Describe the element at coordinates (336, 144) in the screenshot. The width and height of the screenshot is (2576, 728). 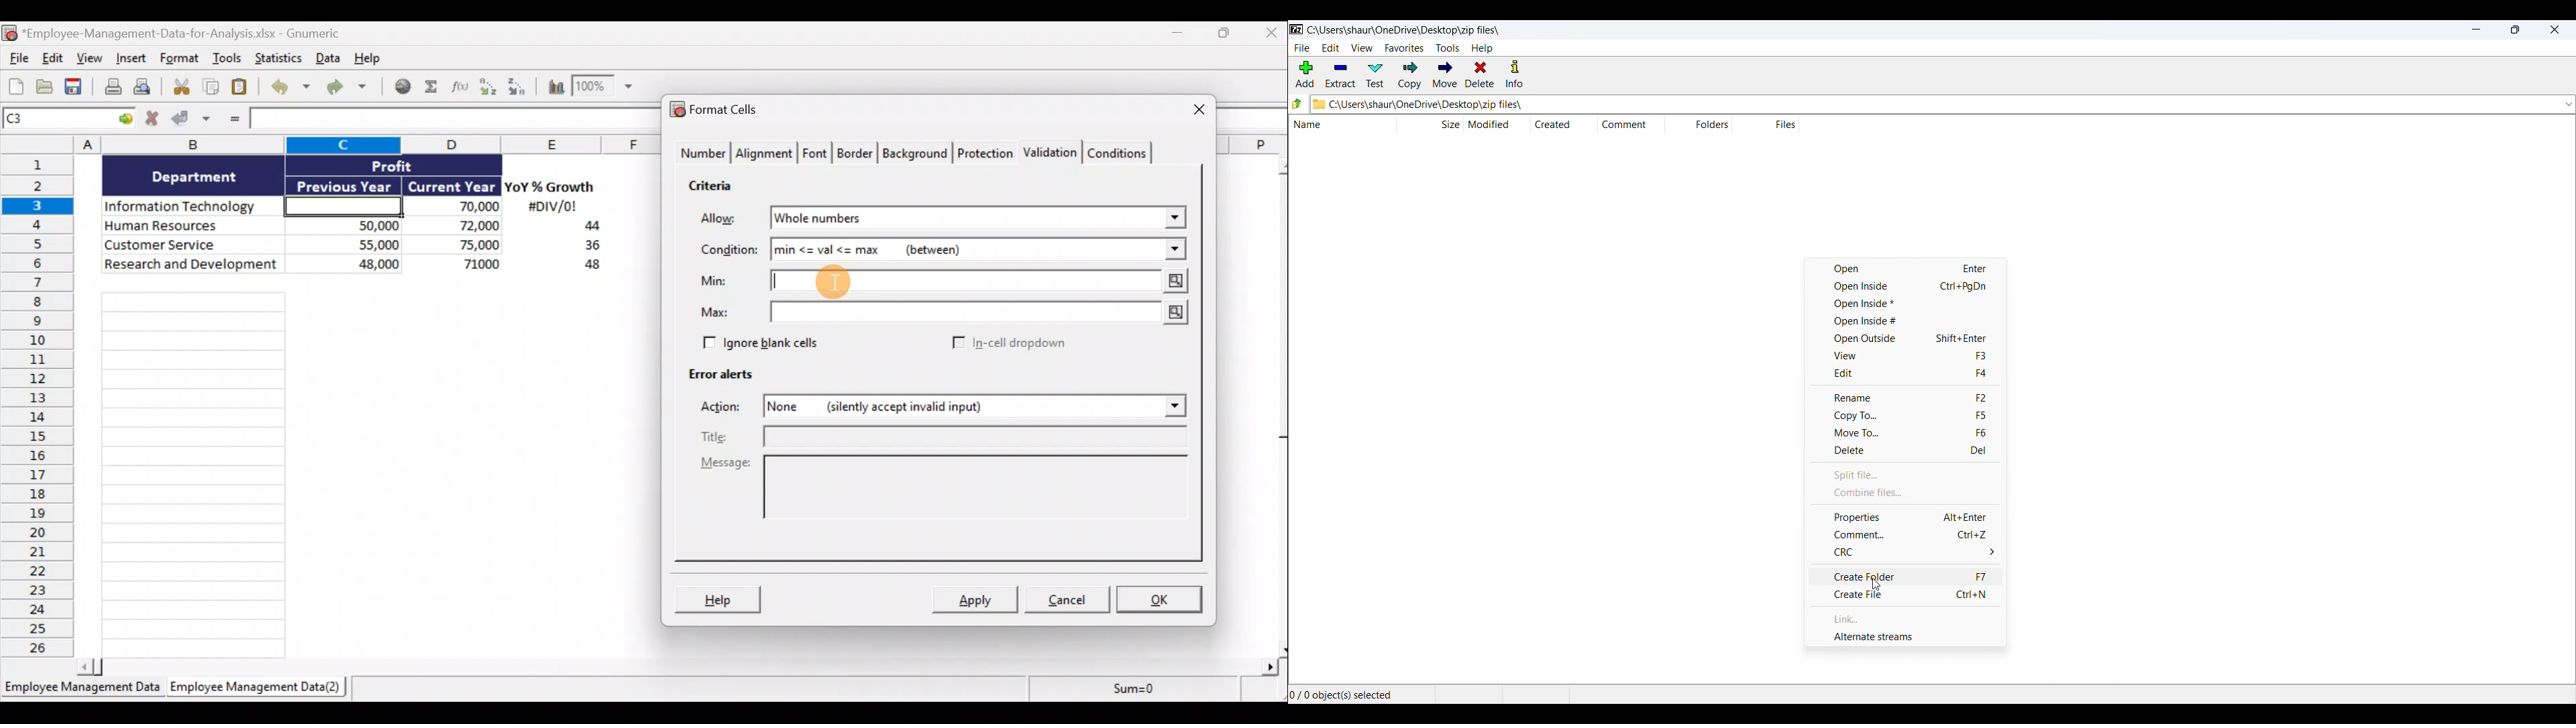
I see `Columns` at that location.